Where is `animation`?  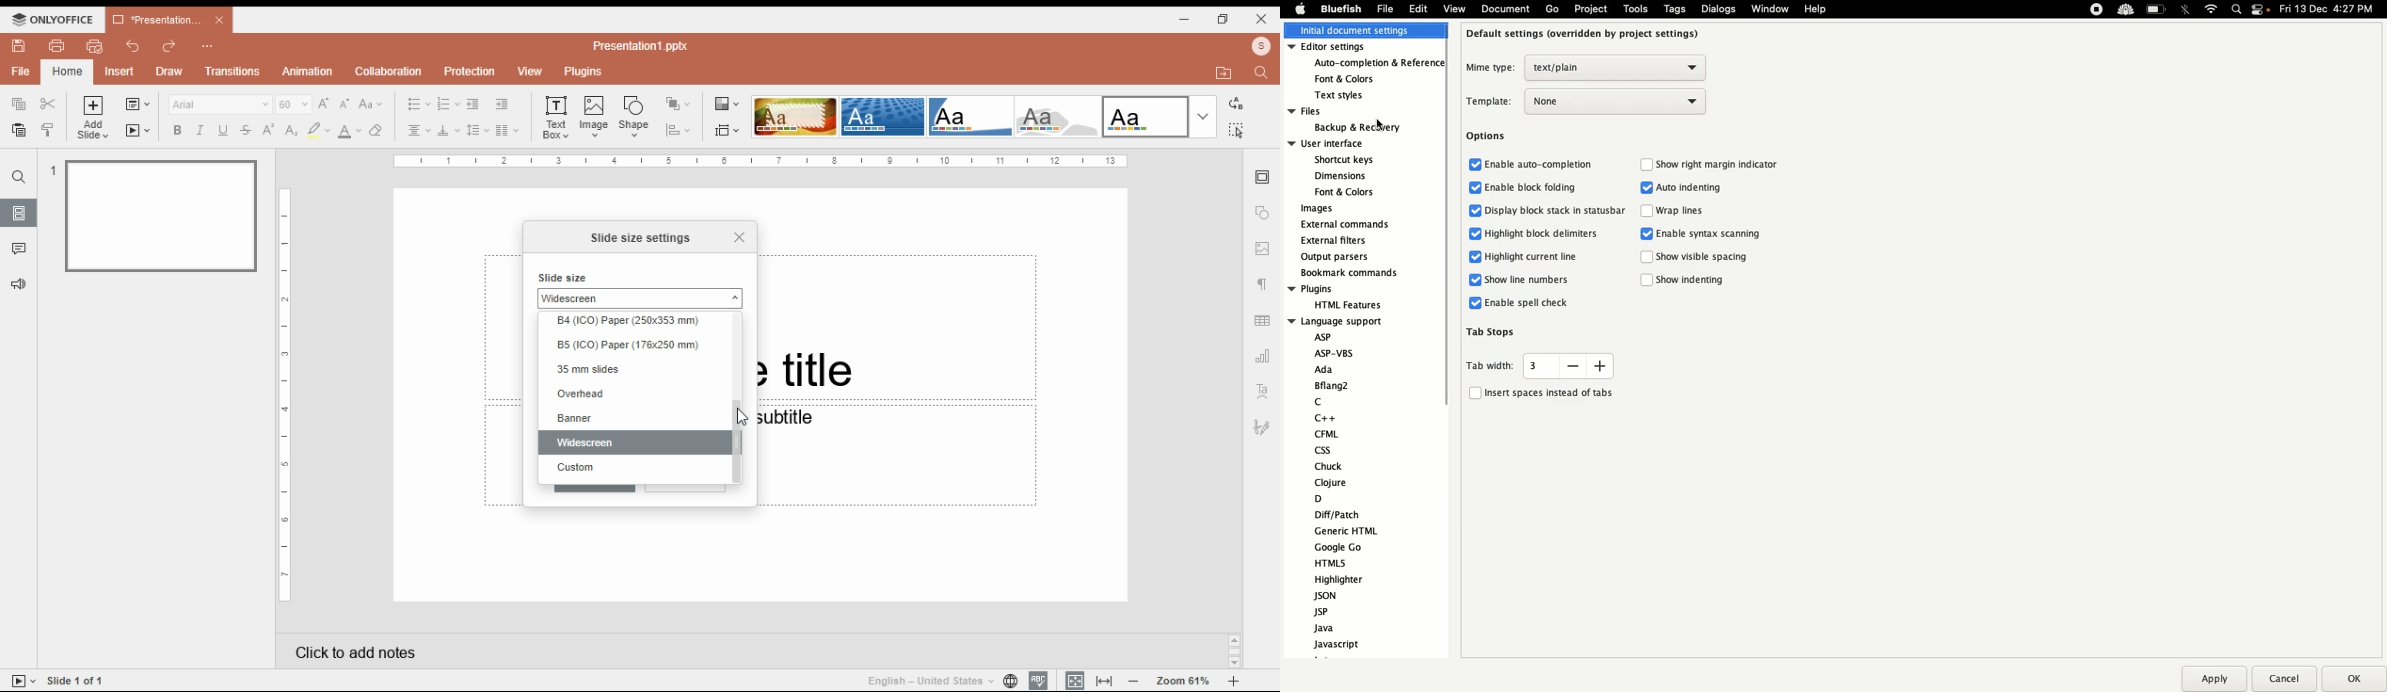 animation is located at coordinates (309, 71).